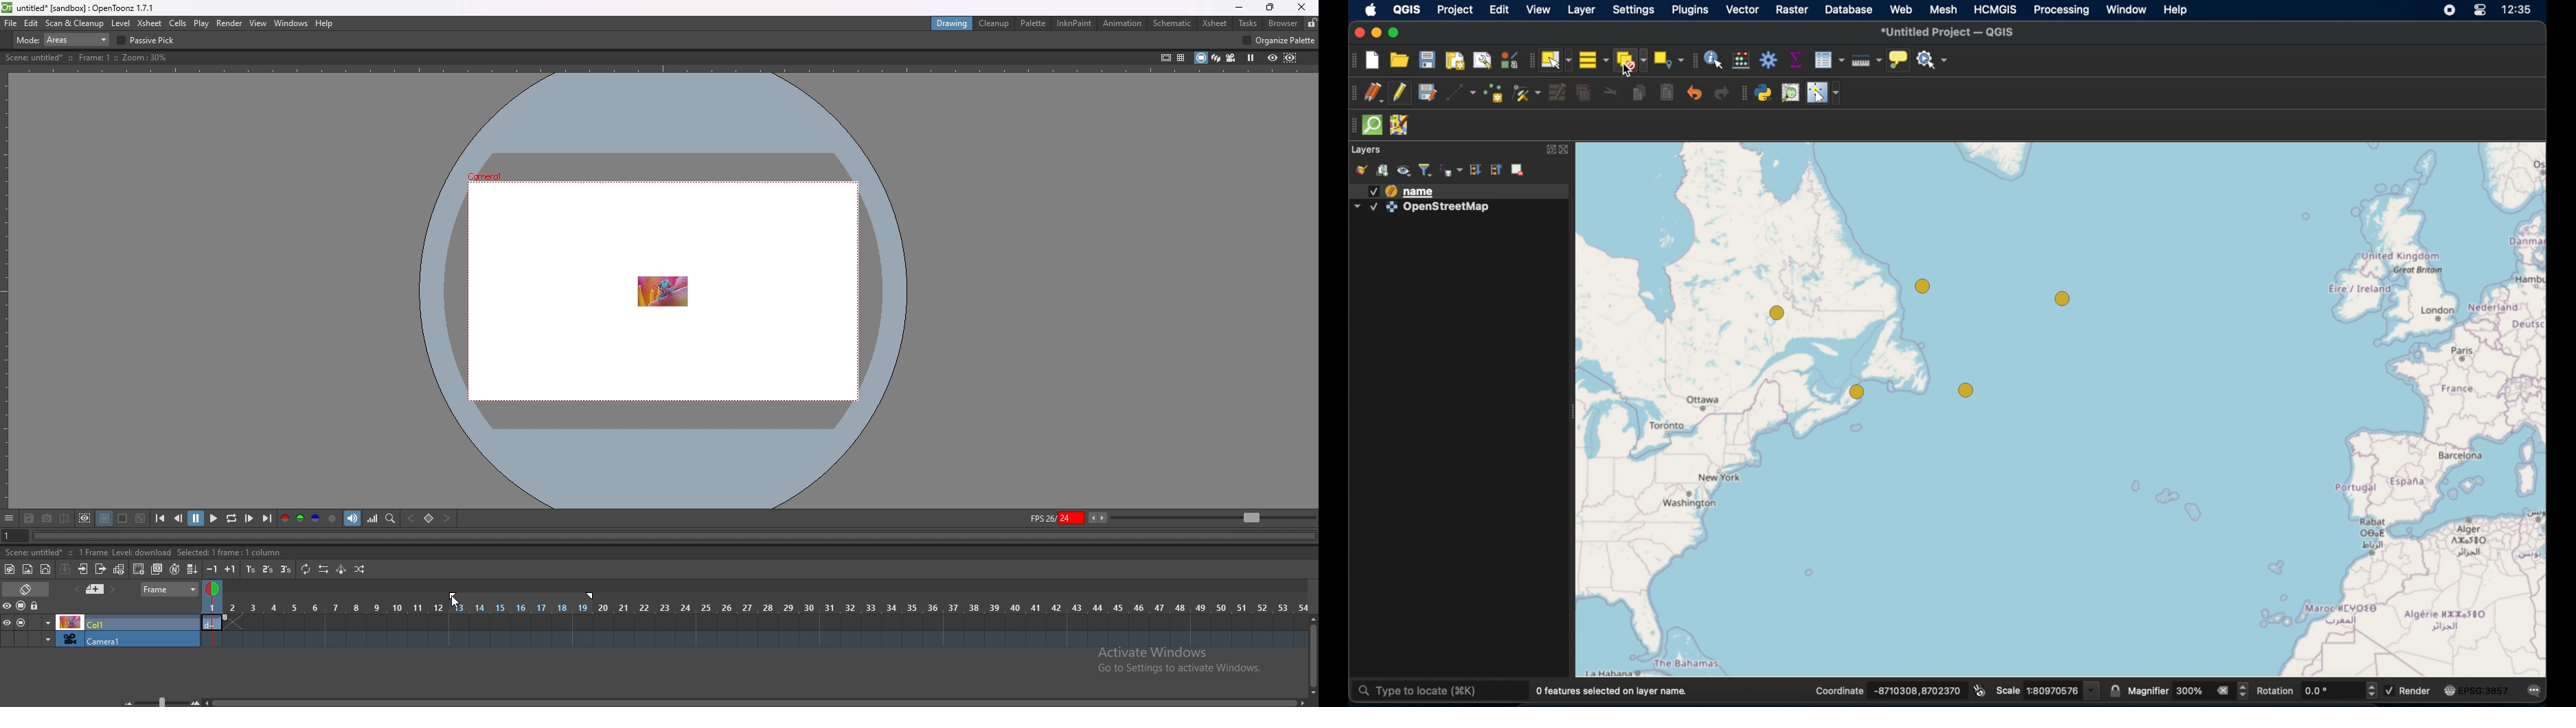 The height and width of the screenshot is (728, 2576). I want to click on select all features, so click(1593, 61).